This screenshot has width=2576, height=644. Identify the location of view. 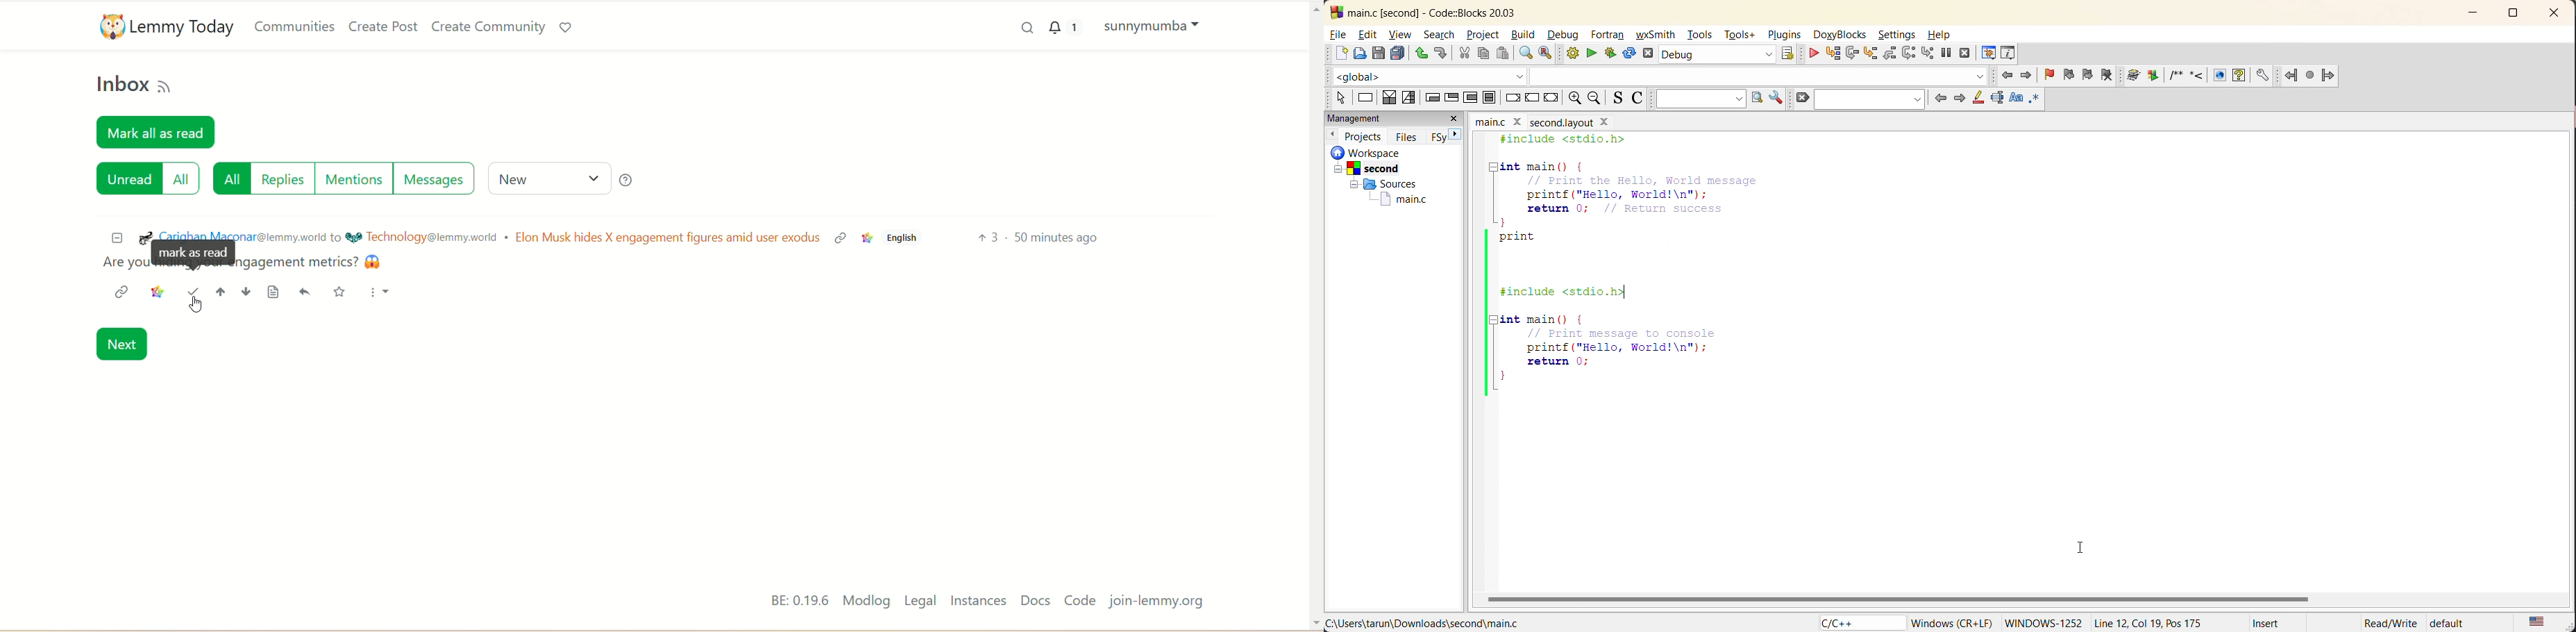
(1401, 34).